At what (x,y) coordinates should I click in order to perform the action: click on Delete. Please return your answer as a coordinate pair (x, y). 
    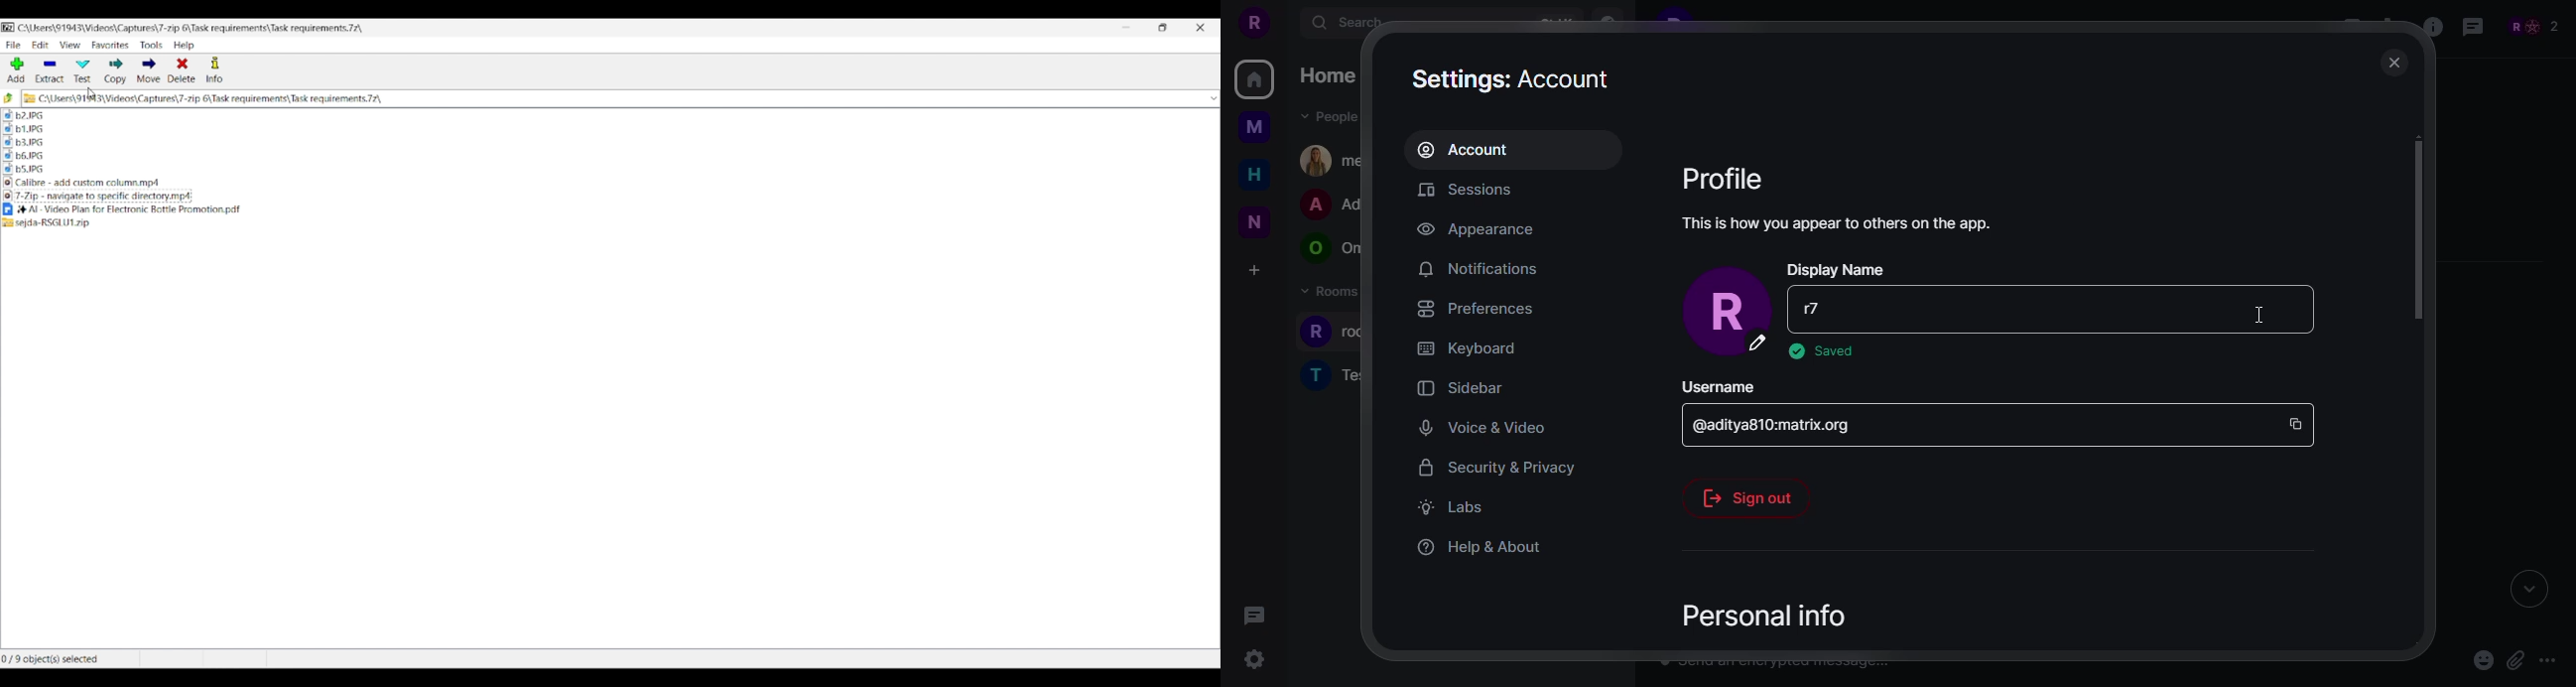
    Looking at the image, I should click on (182, 69).